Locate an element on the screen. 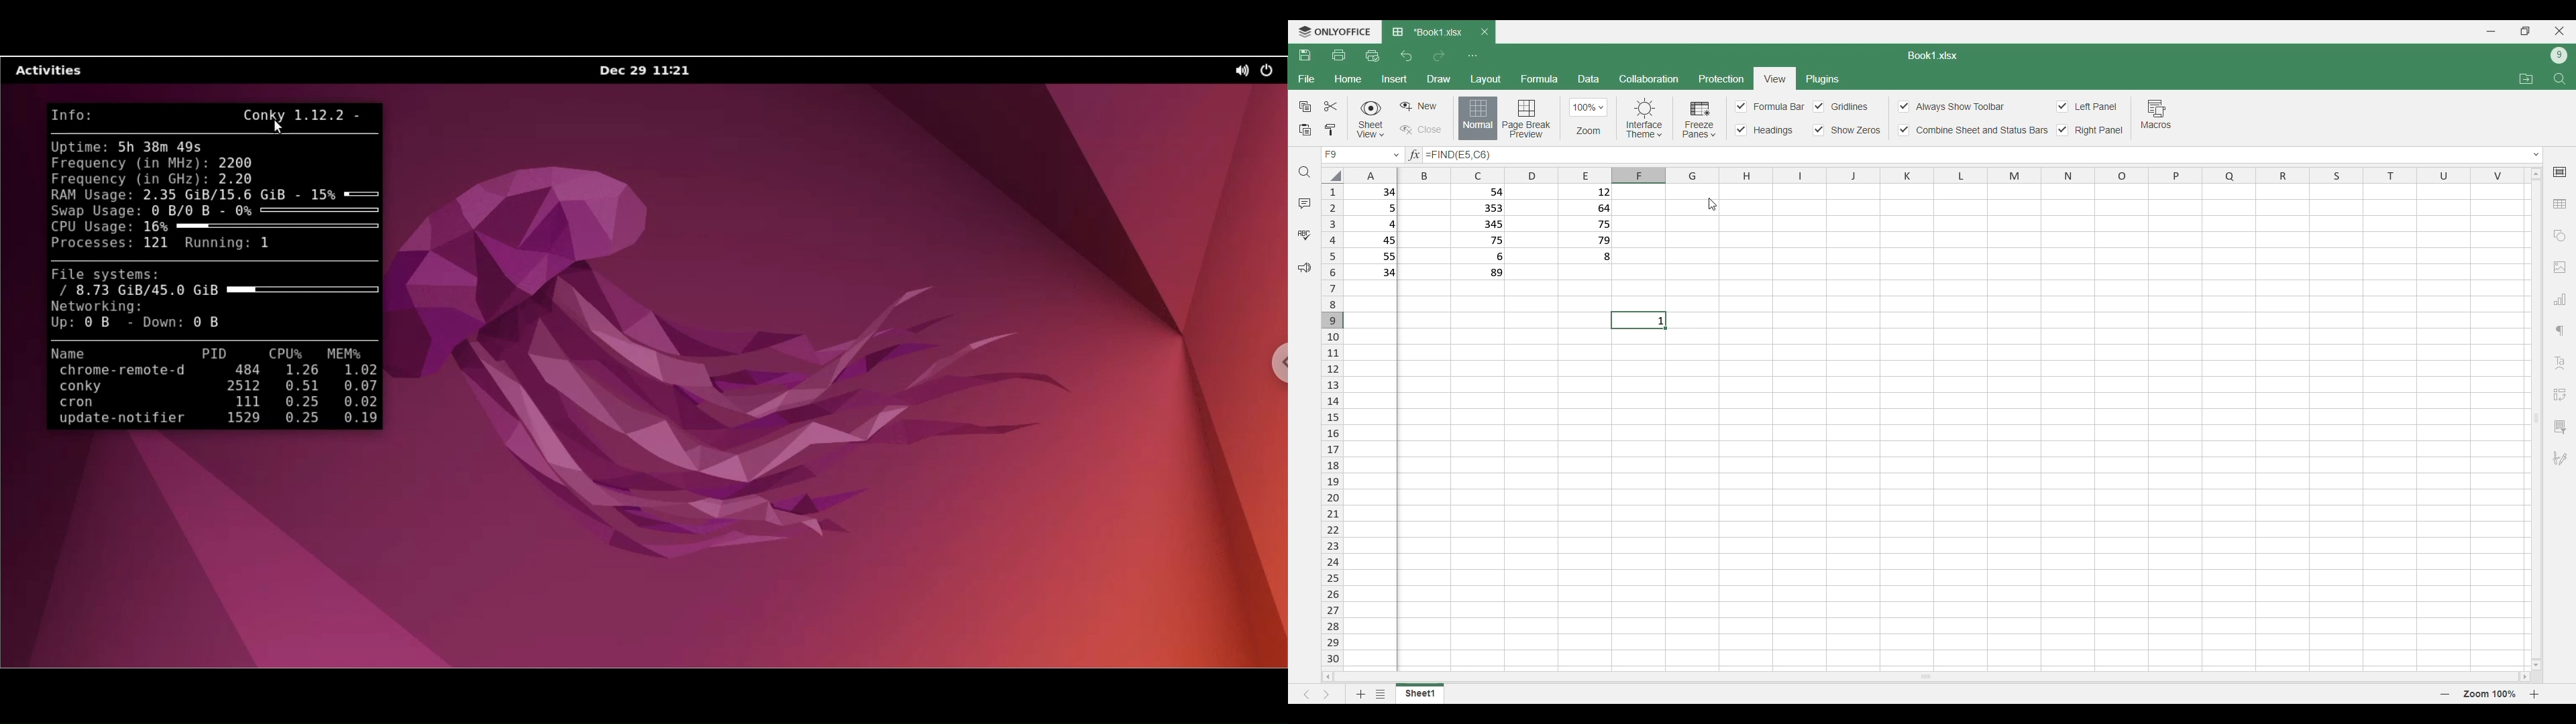 Image resolution: width=2576 pixels, height=728 pixels. Interface theme options is located at coordinates (1646, 117).